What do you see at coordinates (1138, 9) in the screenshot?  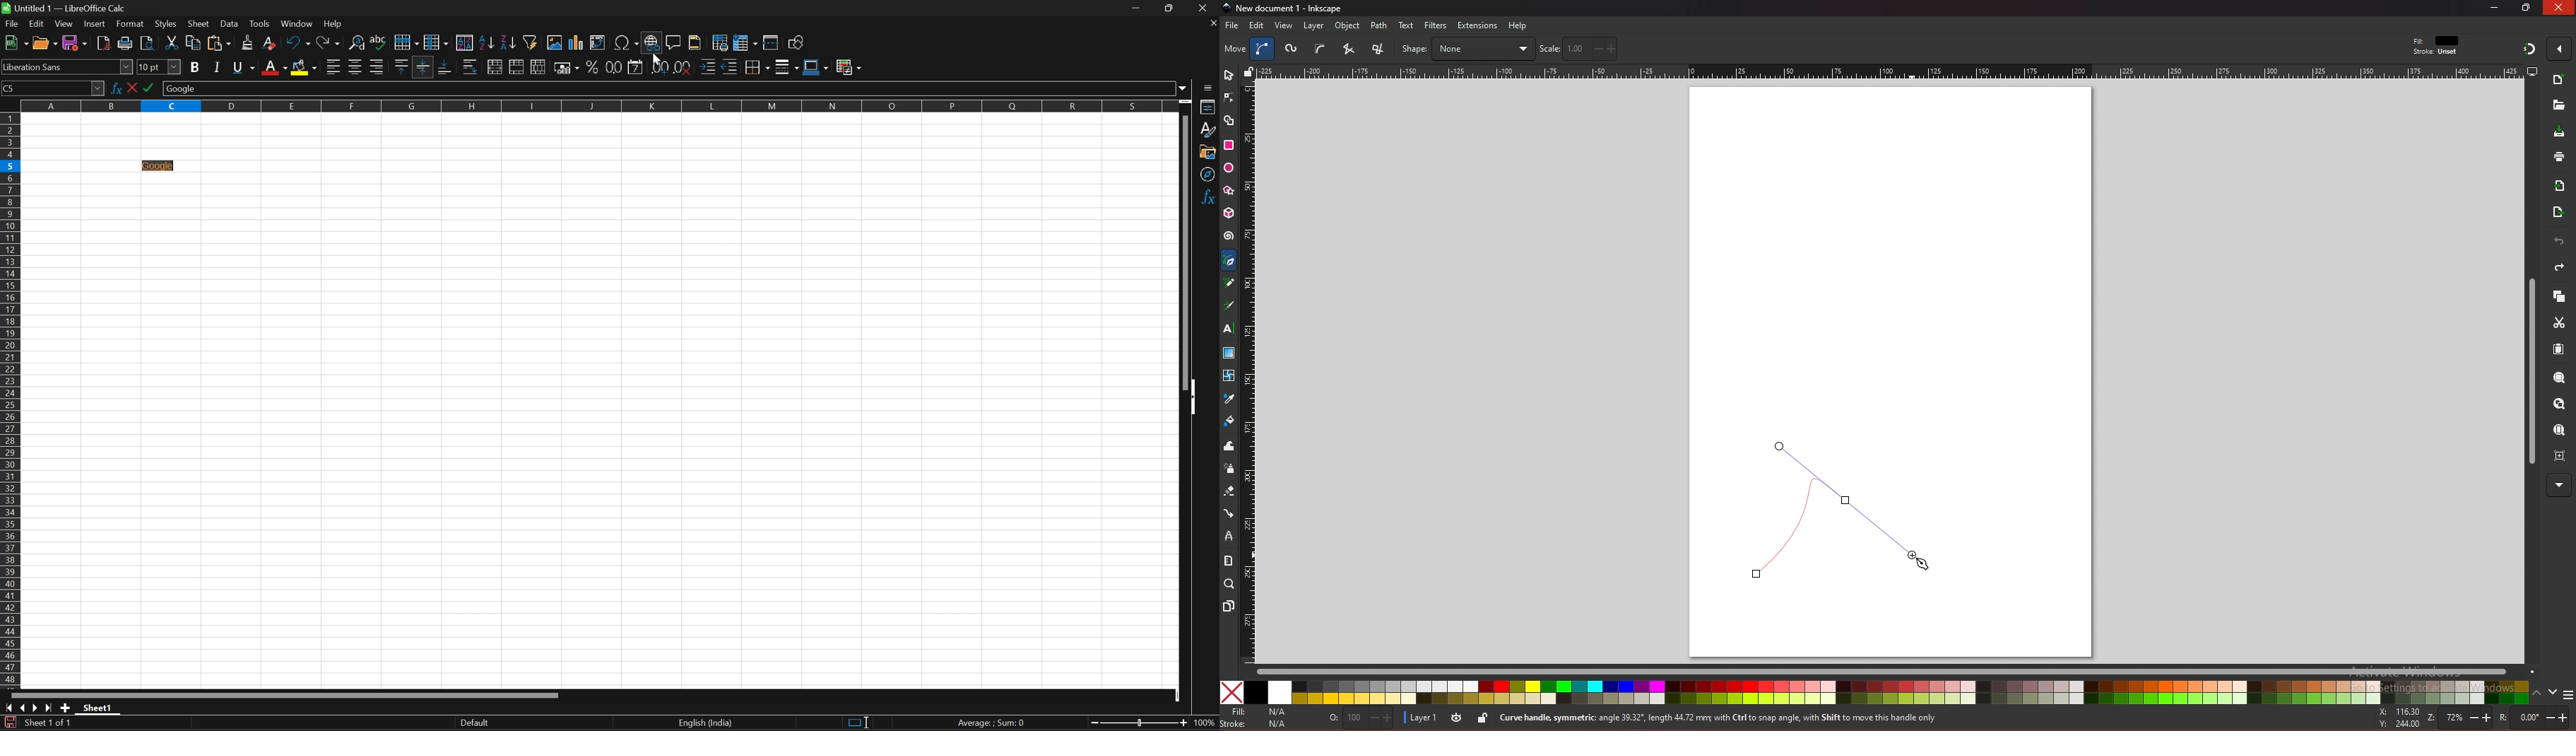 I see `Minimize` at bounding box center [1138, 9].